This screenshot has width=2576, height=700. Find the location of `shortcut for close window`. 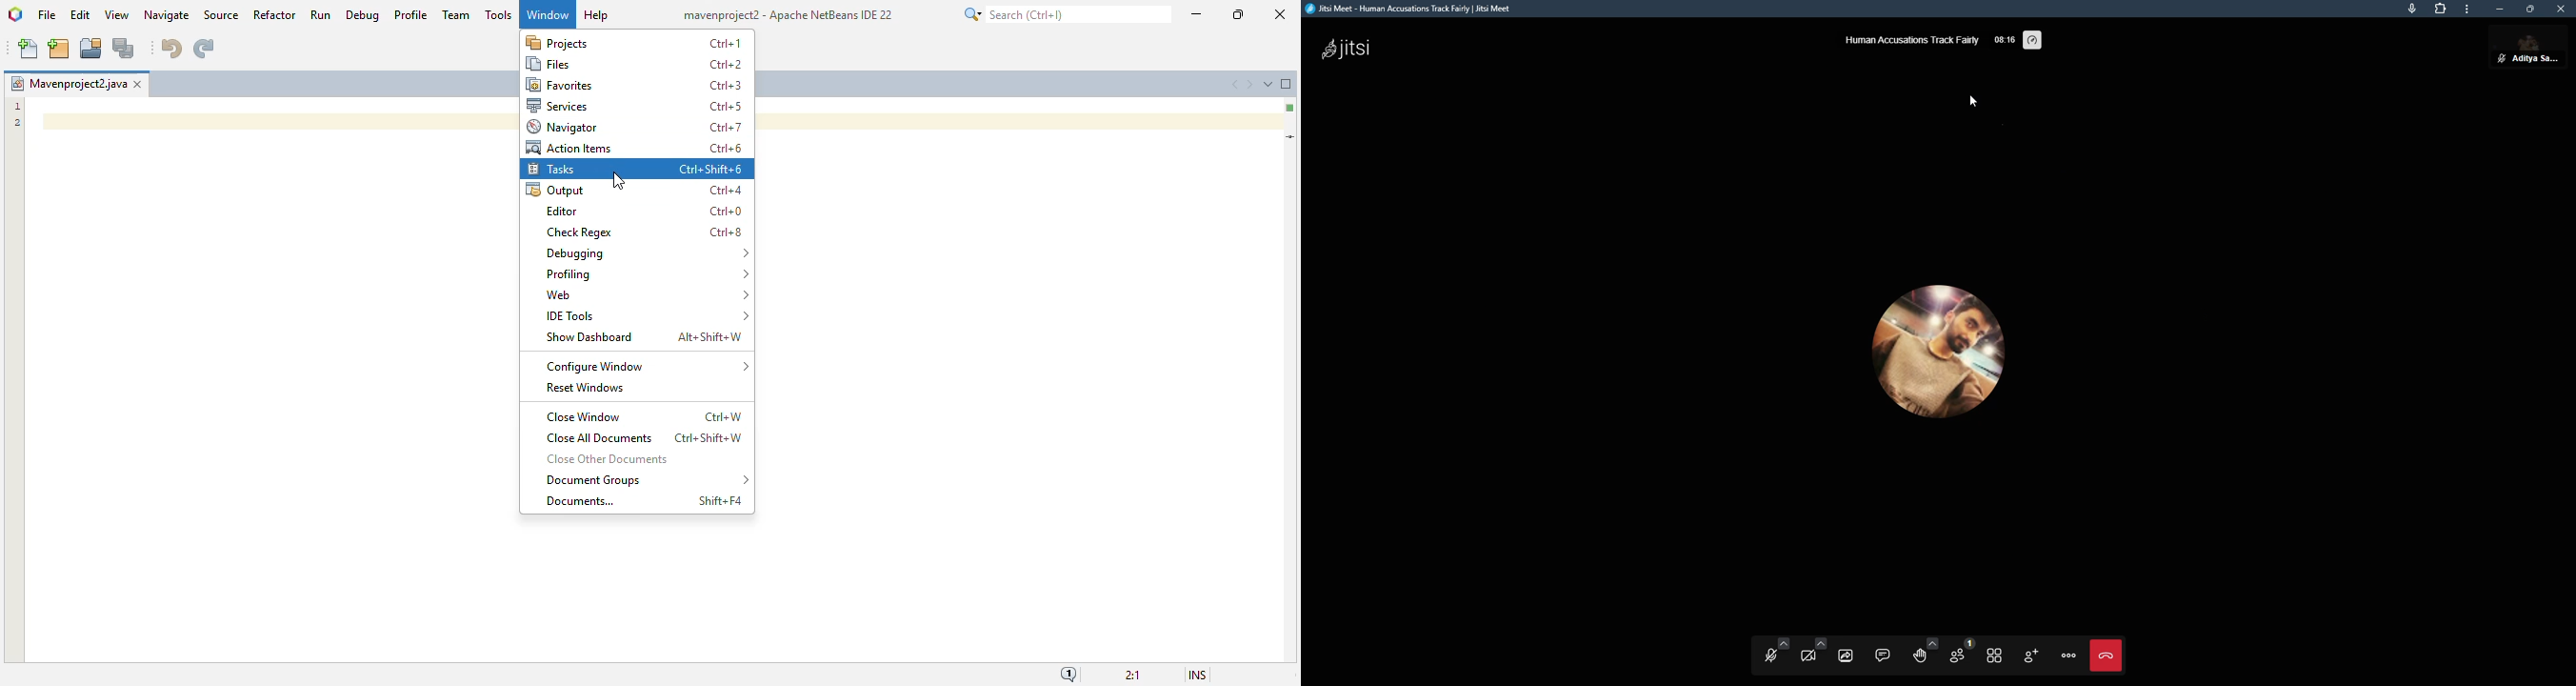

shortcut for close window is located at coordinates (724, 417).